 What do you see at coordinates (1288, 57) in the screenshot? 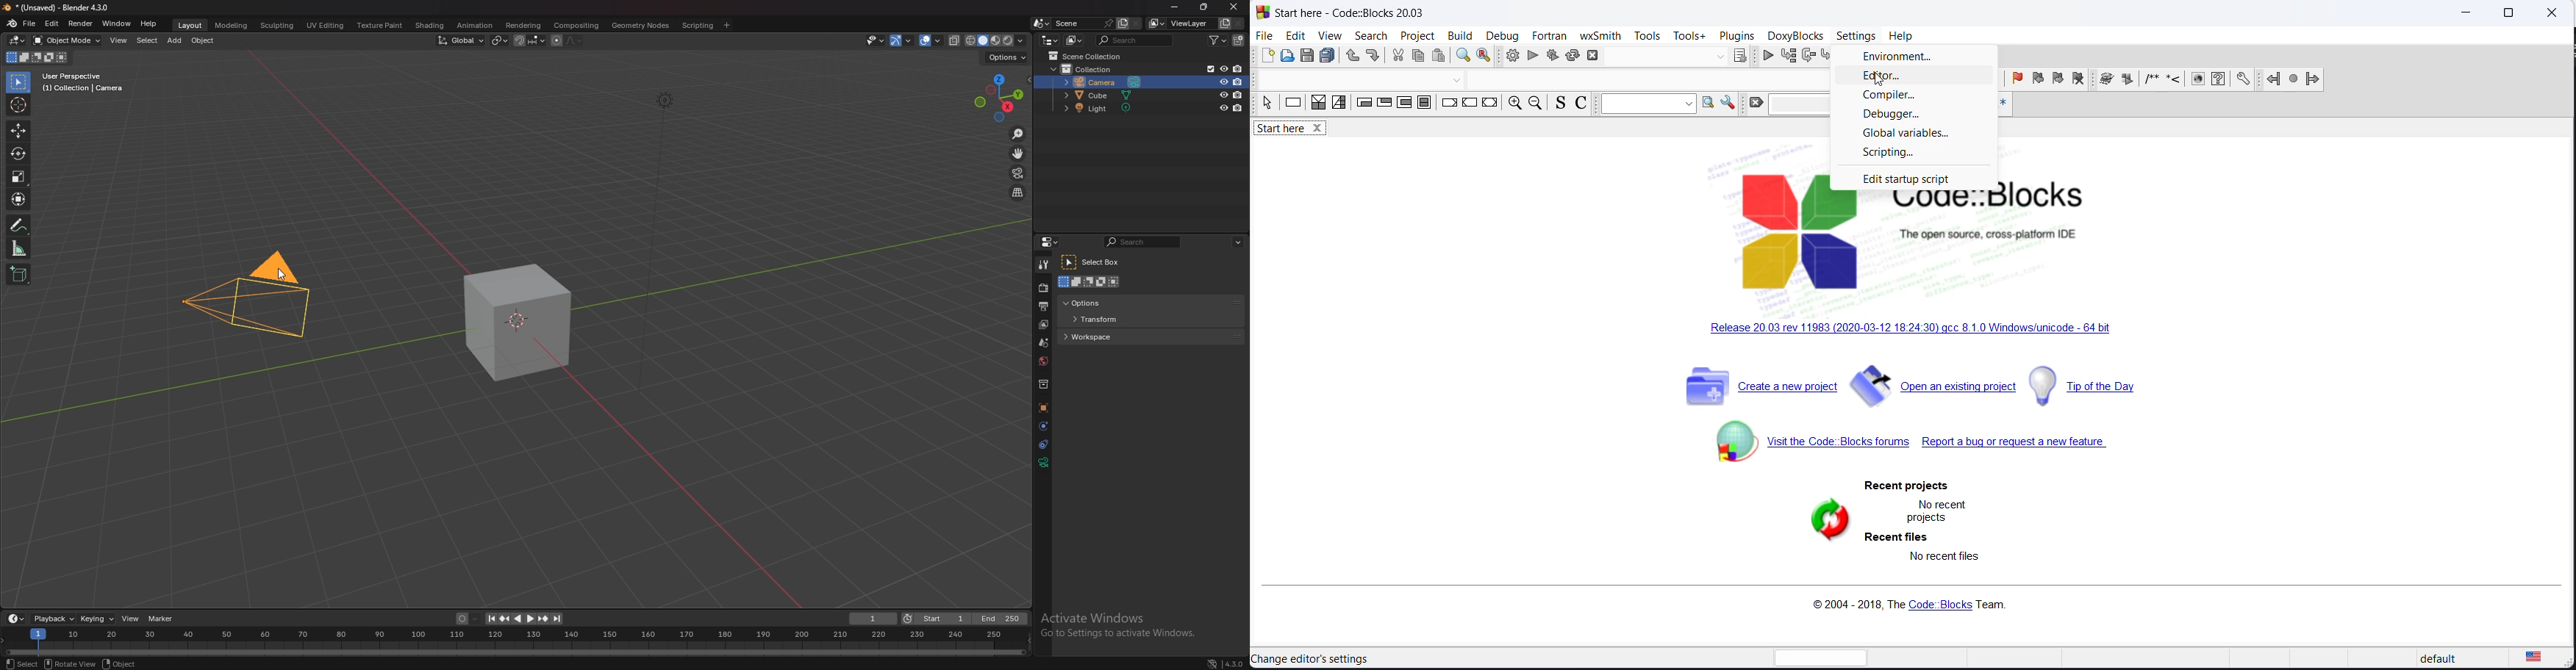
I see `open` at bounding box center [1288, 57].